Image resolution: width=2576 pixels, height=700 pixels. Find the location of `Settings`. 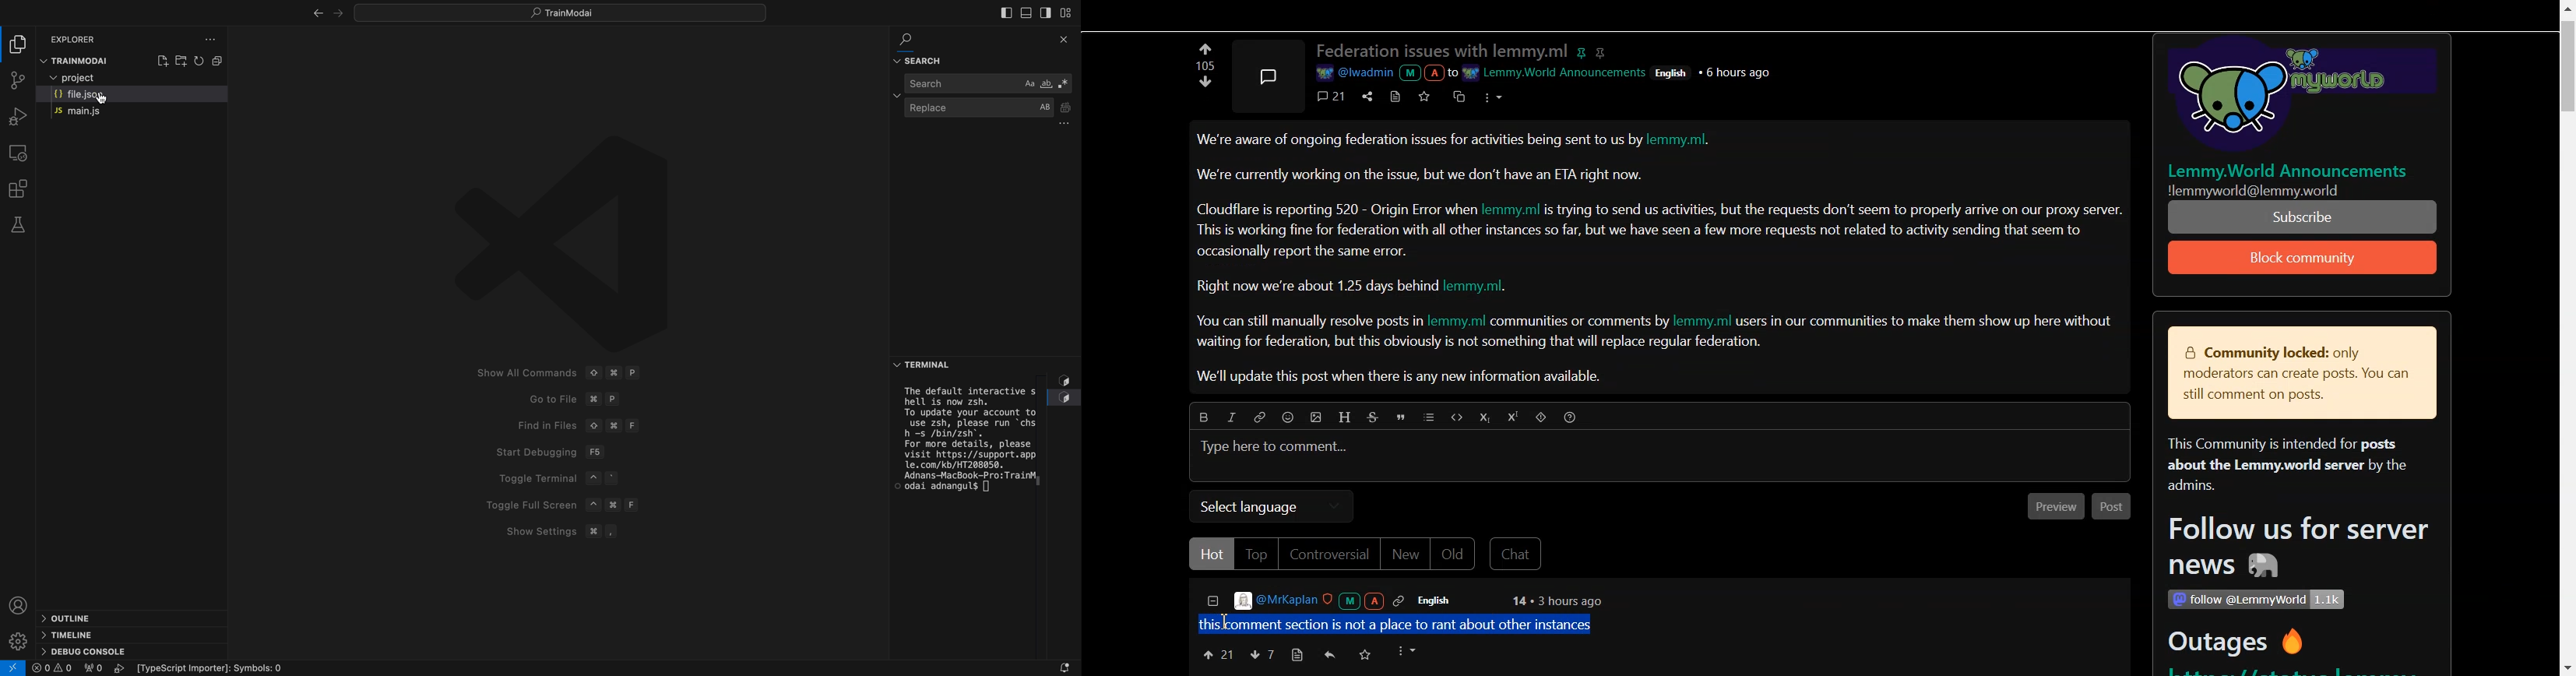

Settings is located at coordinates (17, 642).